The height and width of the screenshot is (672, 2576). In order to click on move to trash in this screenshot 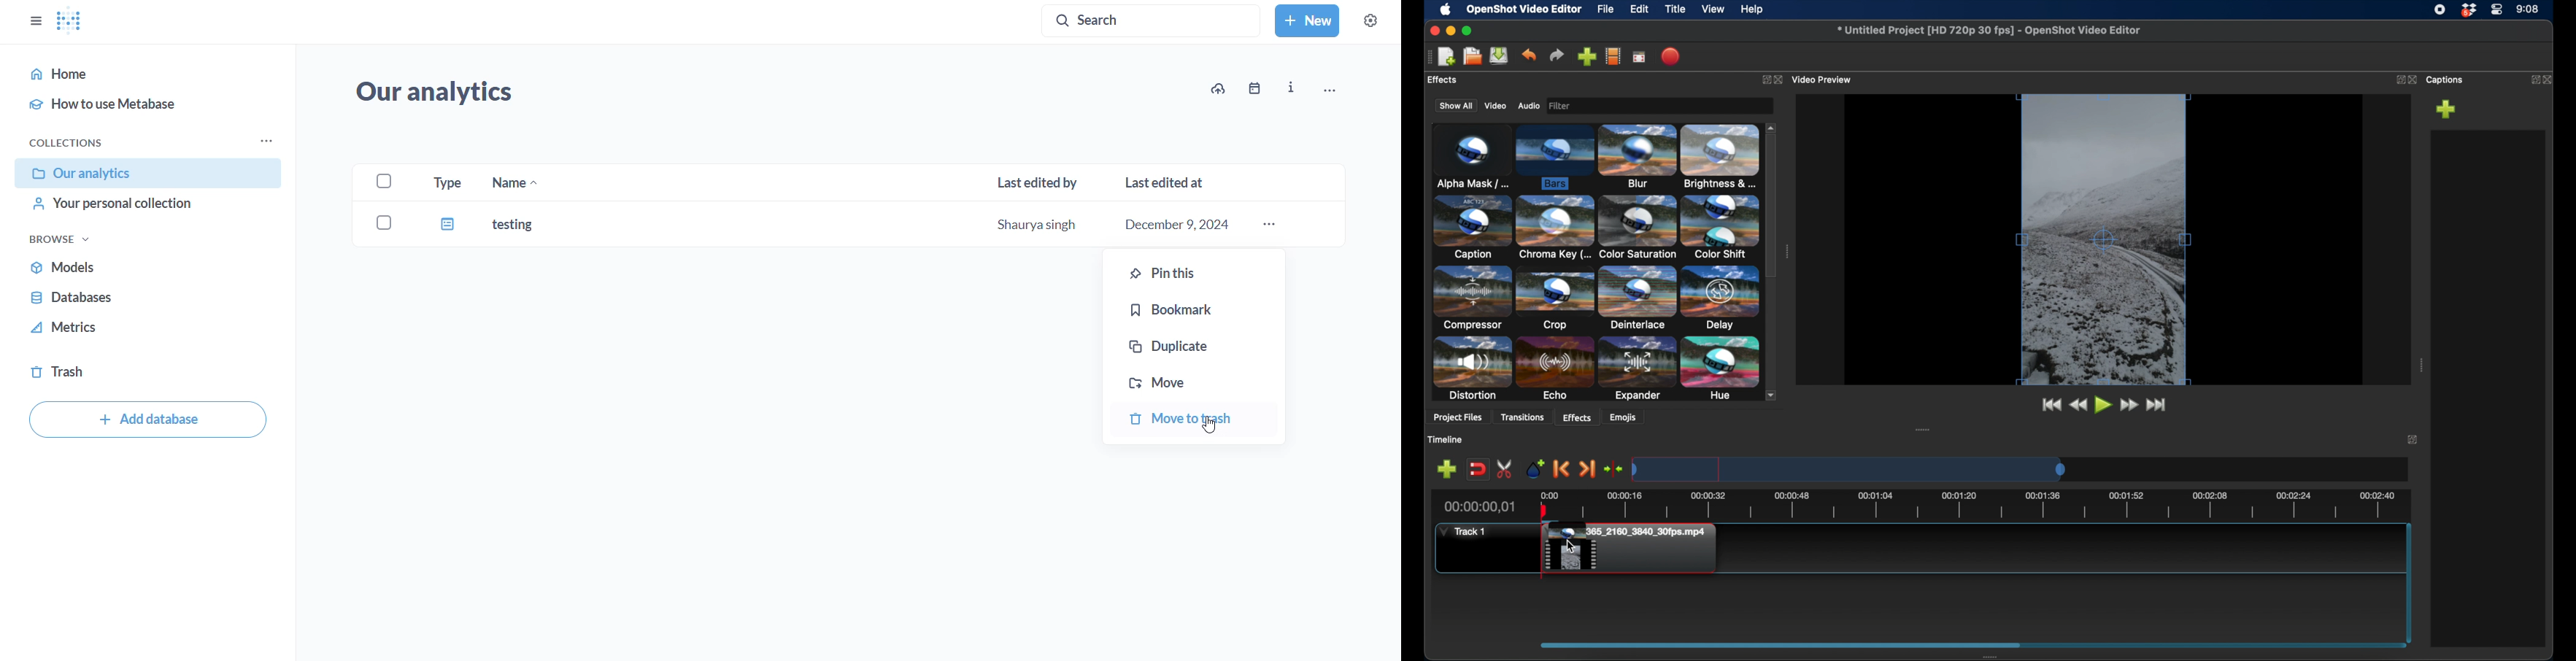, I will do `click(1197, 418)`.